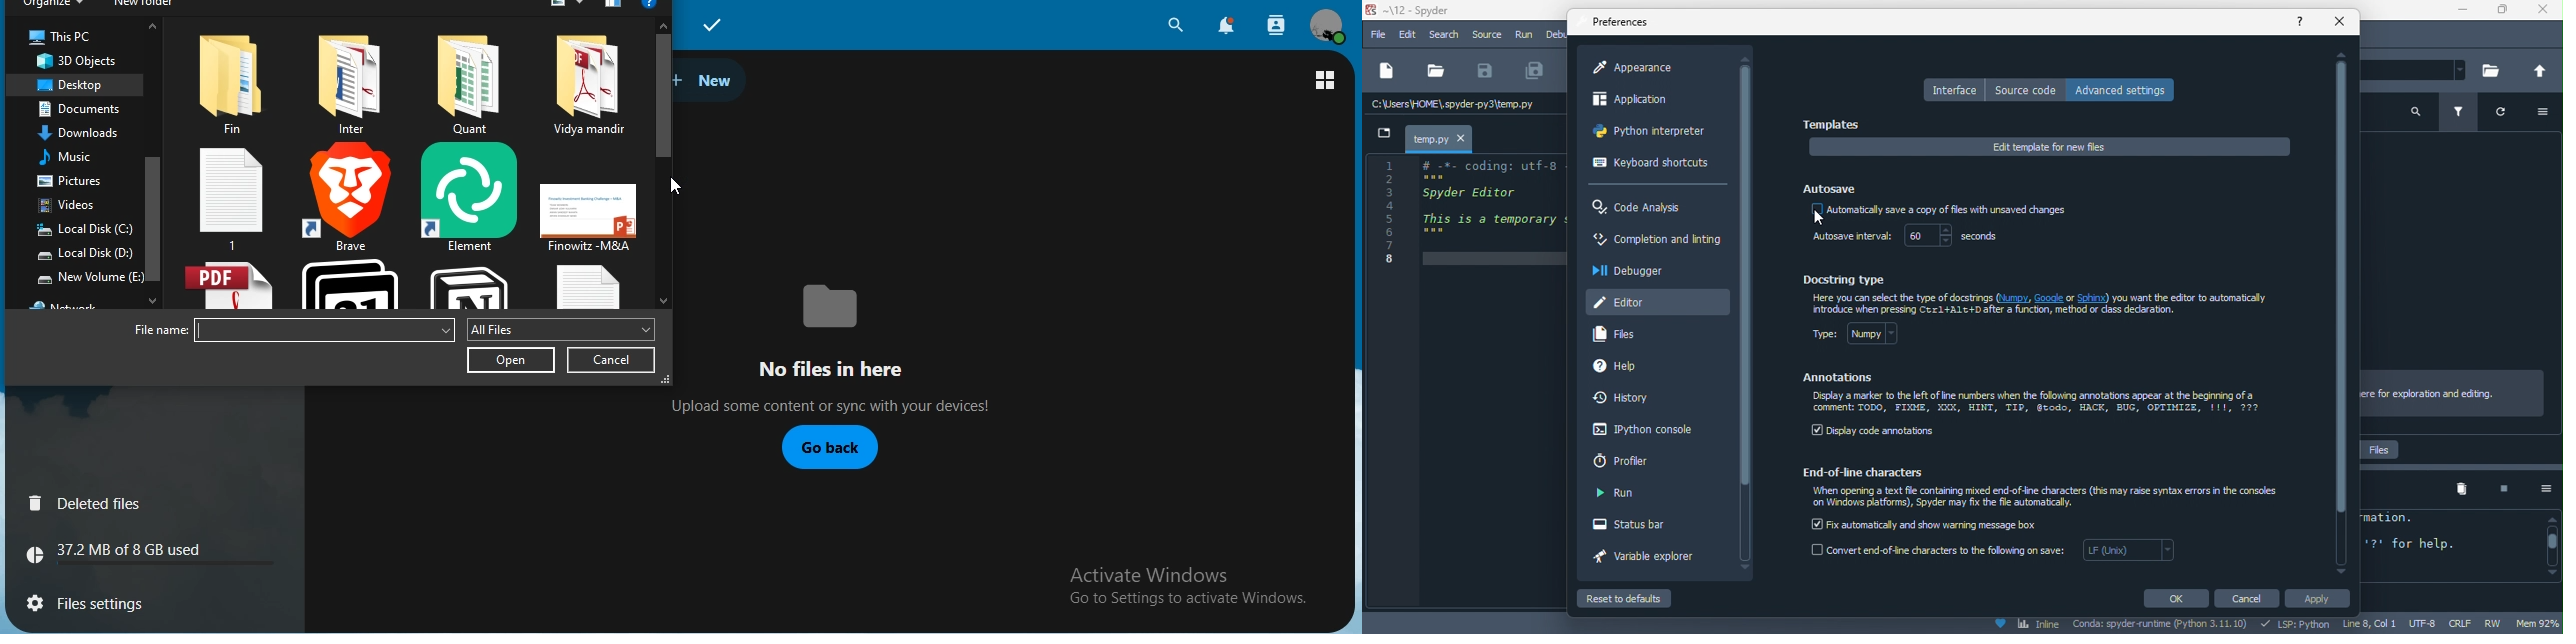 This screenshot has width=2576, height=644. I want to click on debug, so click(1556, 33).